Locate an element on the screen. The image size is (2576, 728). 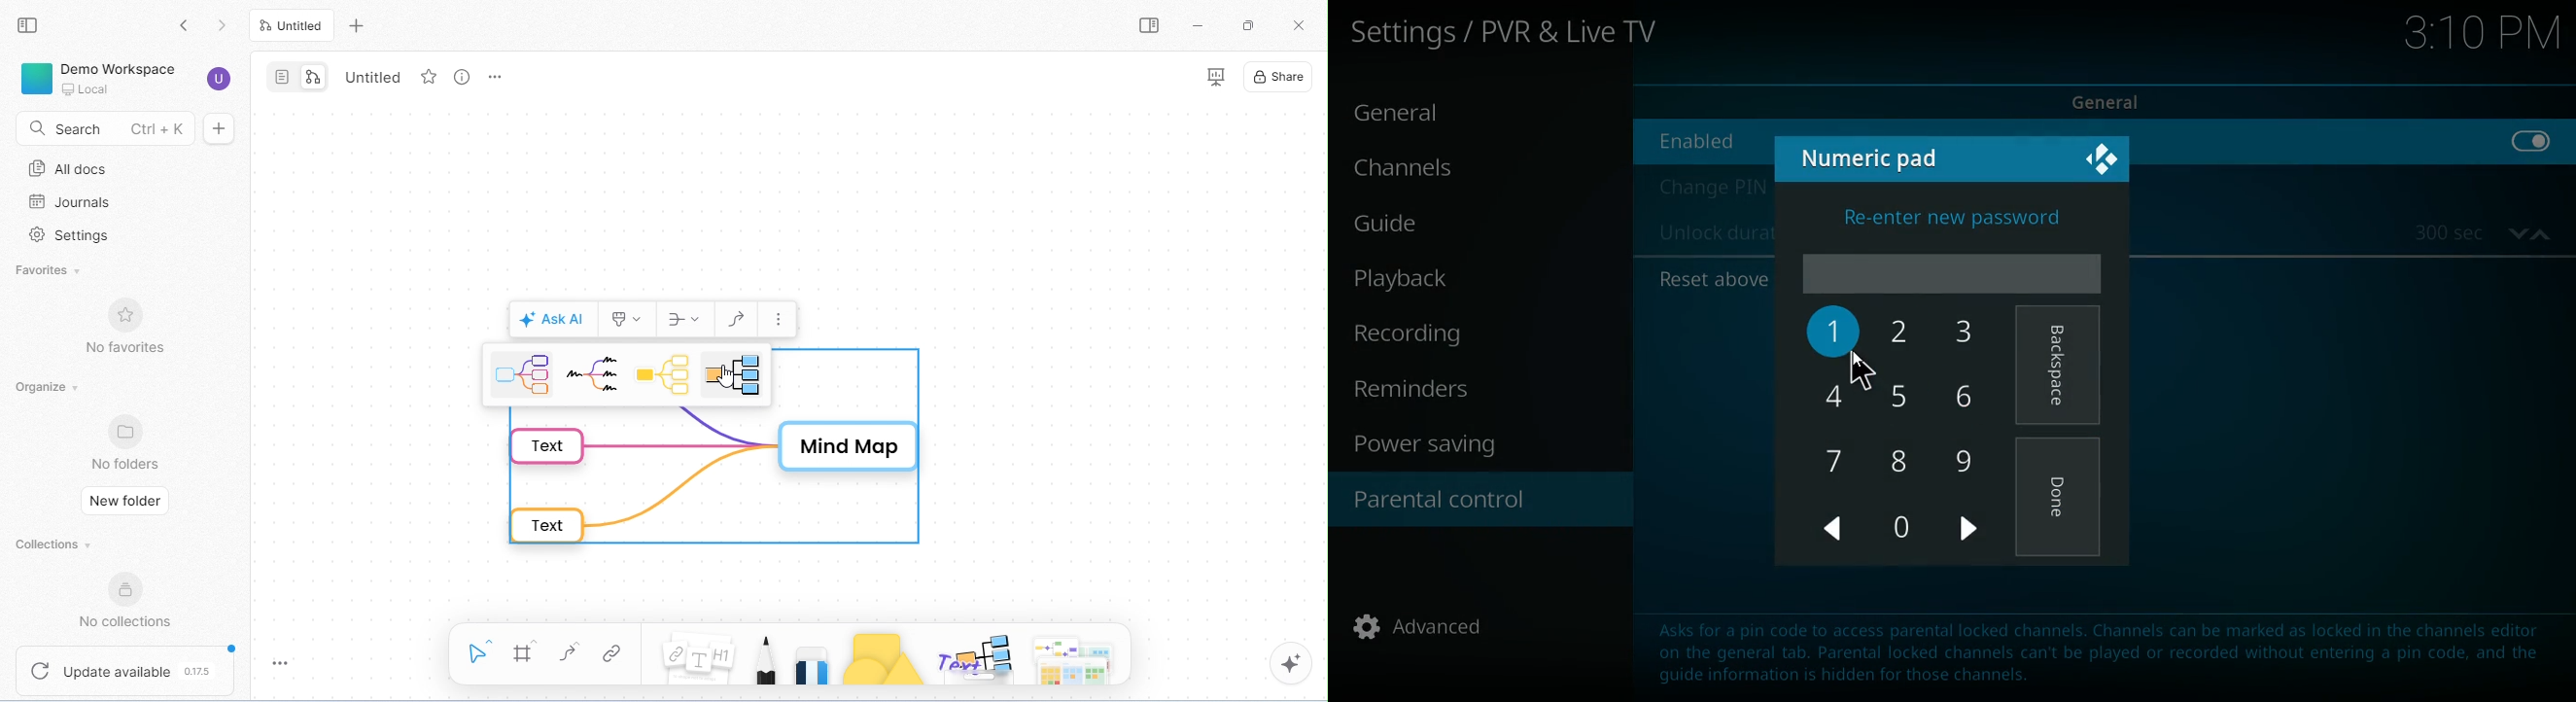
guide is located at coordinates (1440, 226).